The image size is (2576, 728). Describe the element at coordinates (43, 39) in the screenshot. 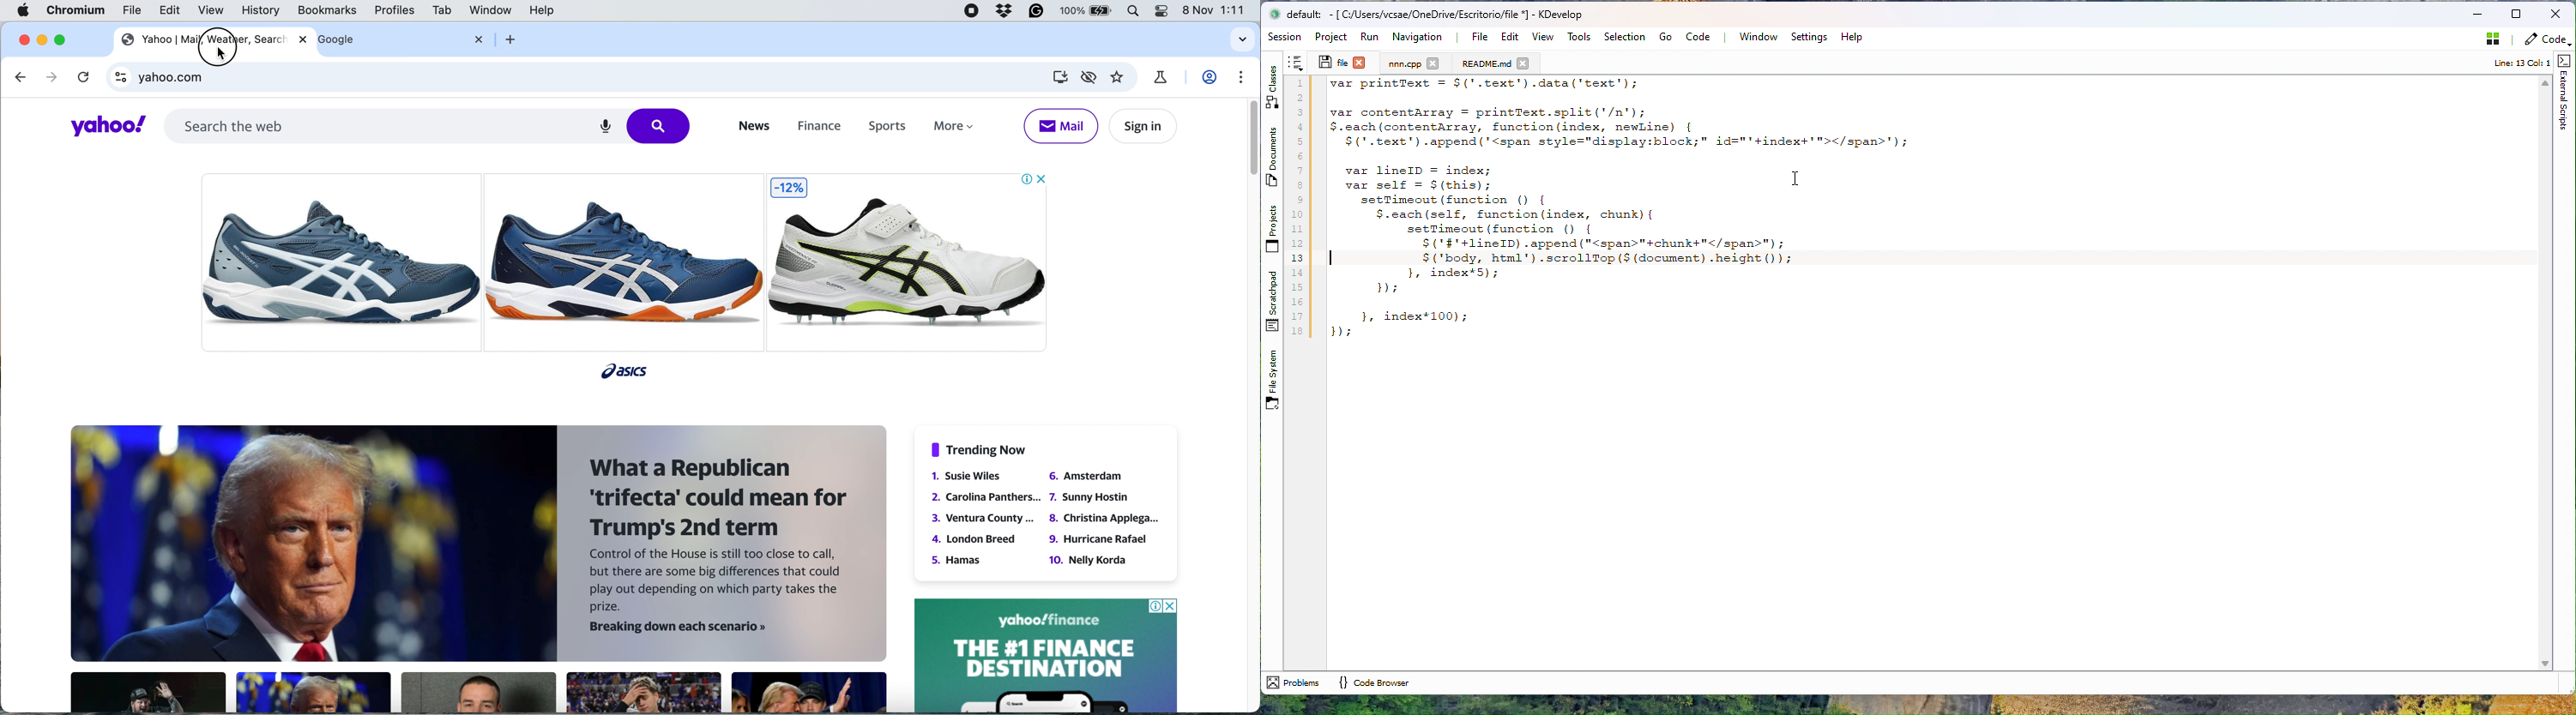

I see `minimise` at that location.